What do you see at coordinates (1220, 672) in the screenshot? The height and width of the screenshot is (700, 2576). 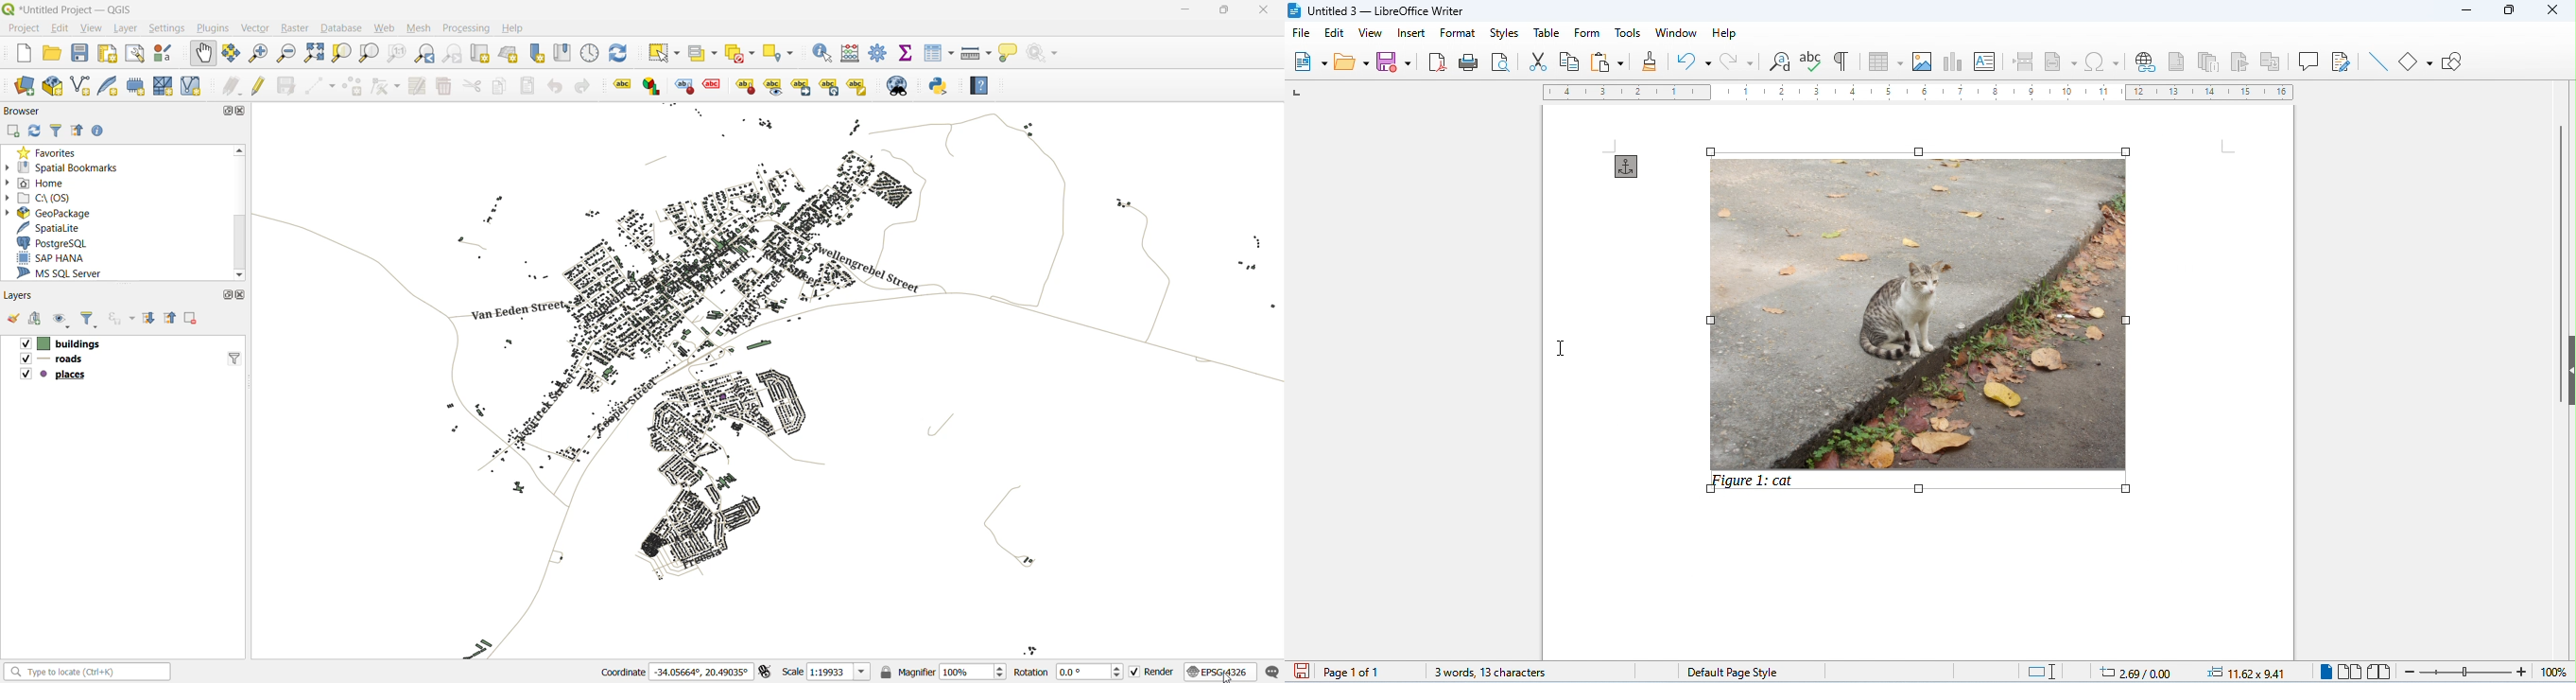 I see `crs` at bounding box center [1220, 672].